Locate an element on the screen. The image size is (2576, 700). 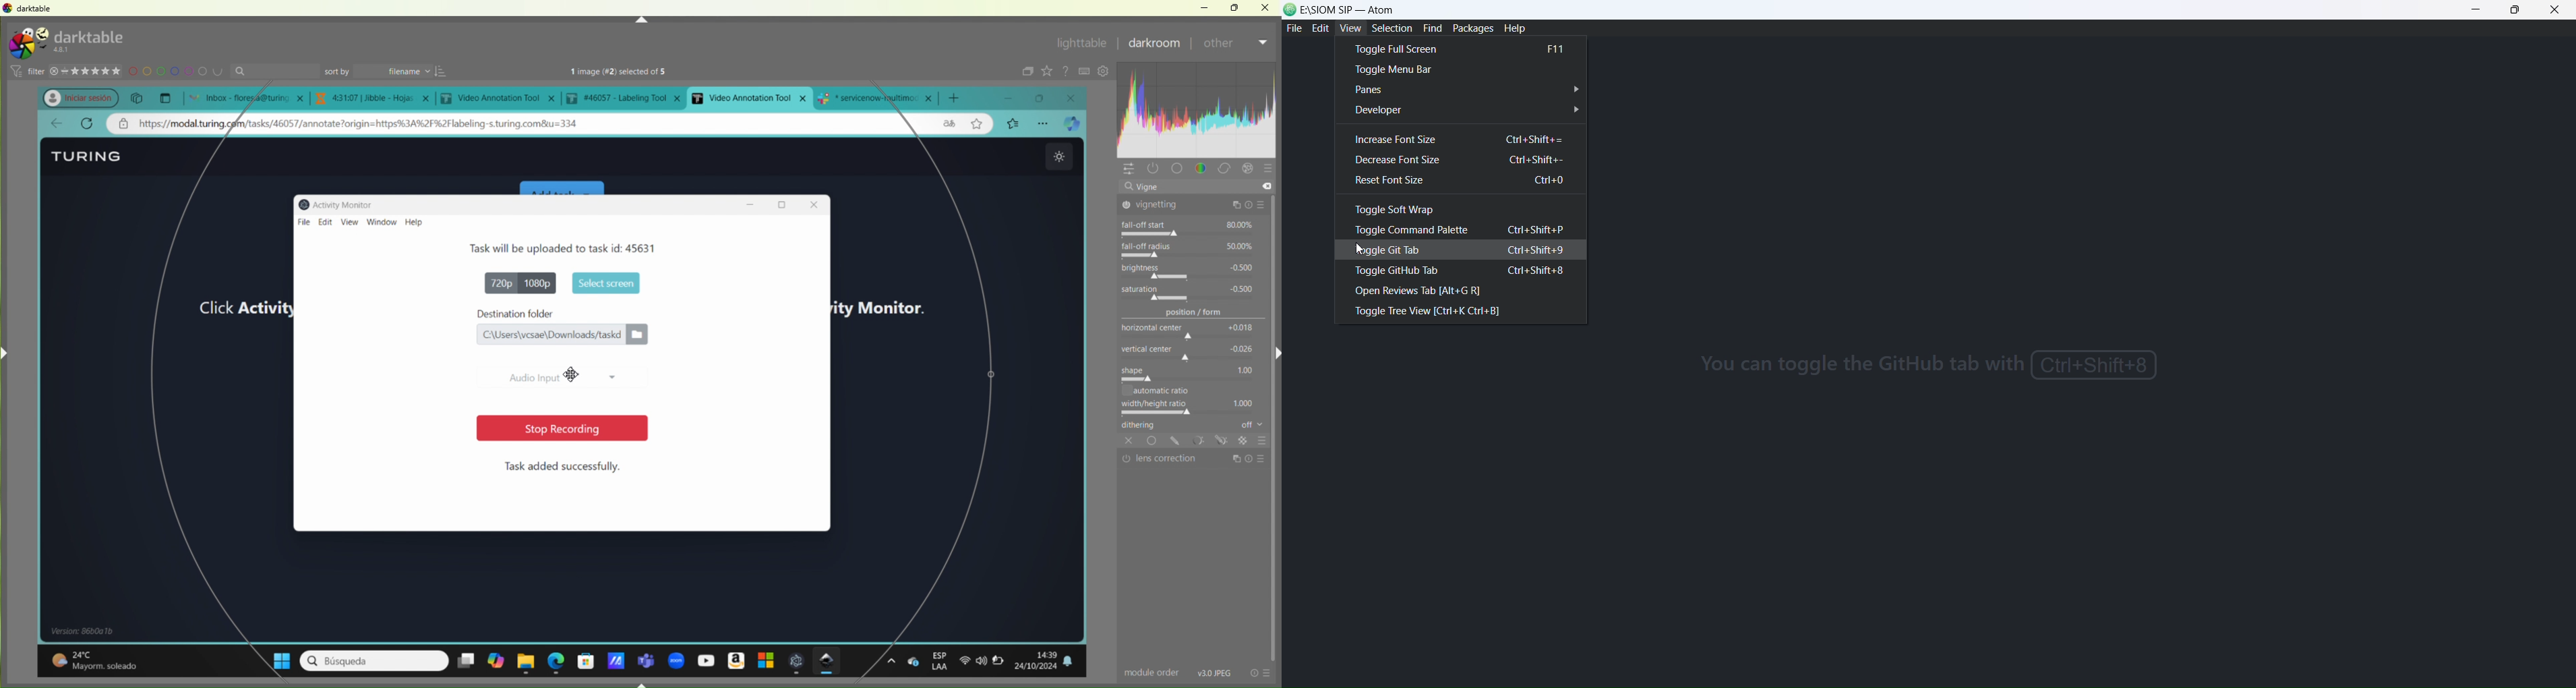
tab is located at coordinates (628, 98).